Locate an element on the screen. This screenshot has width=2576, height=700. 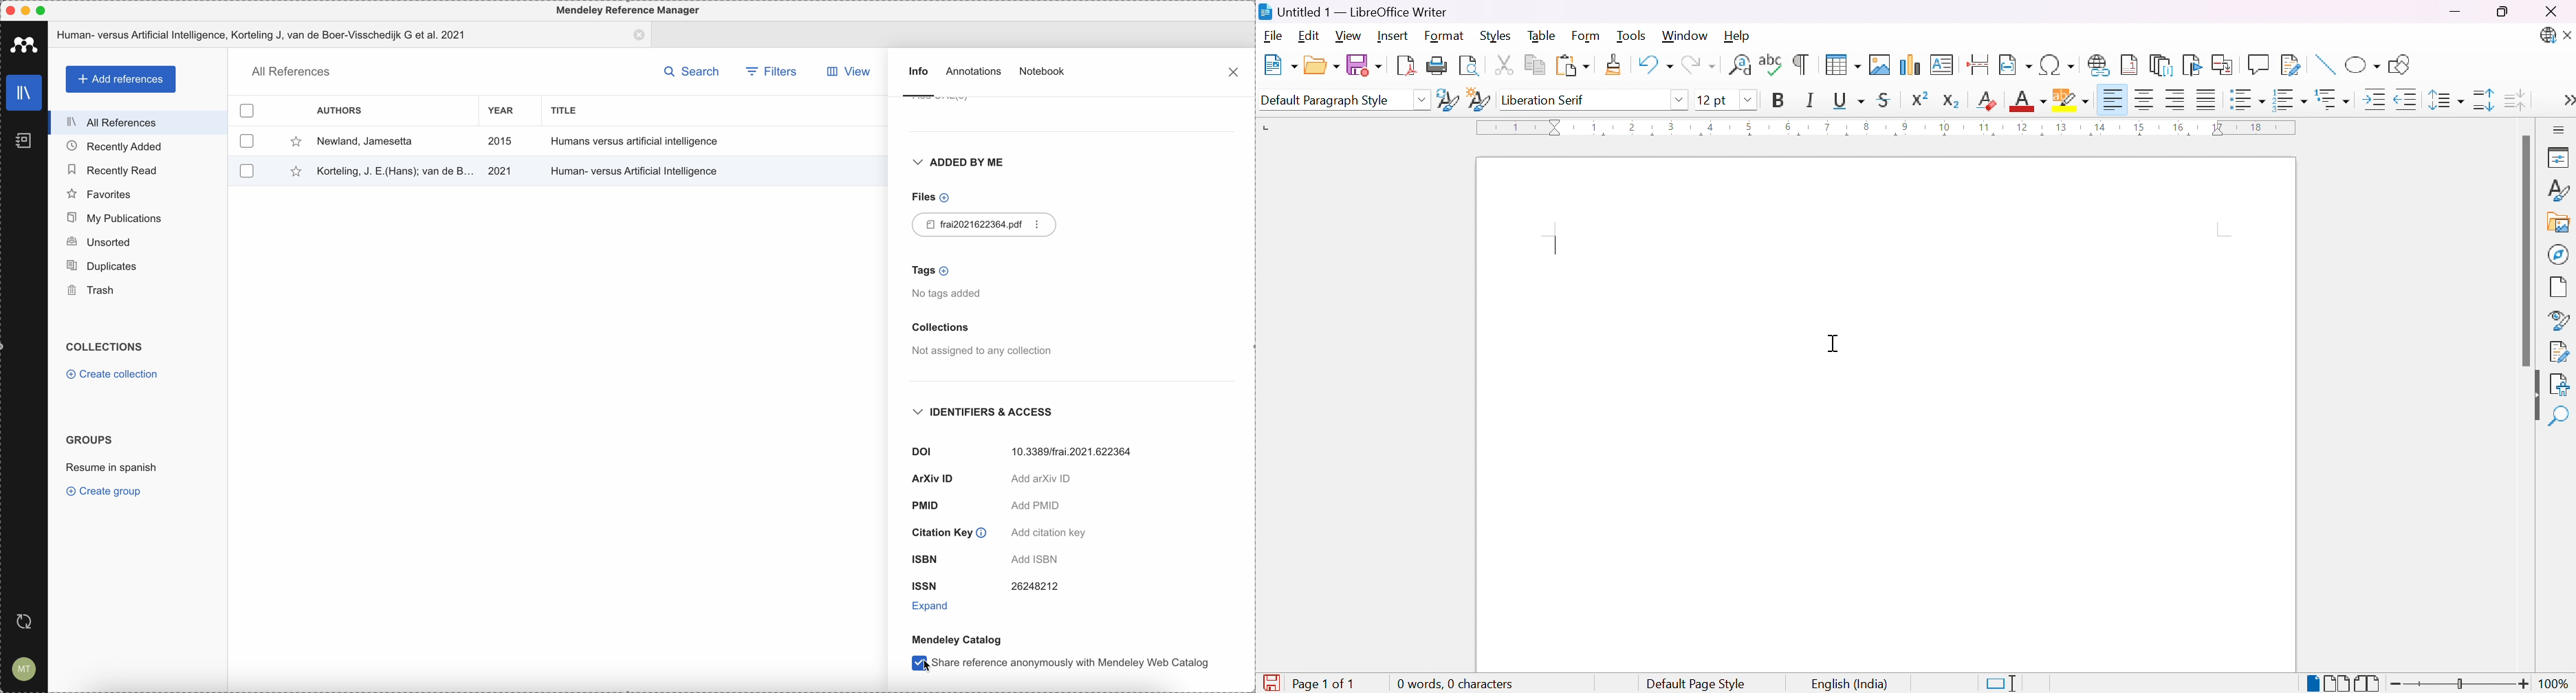
Character highlighting color is located at coordinates (2072, 100).